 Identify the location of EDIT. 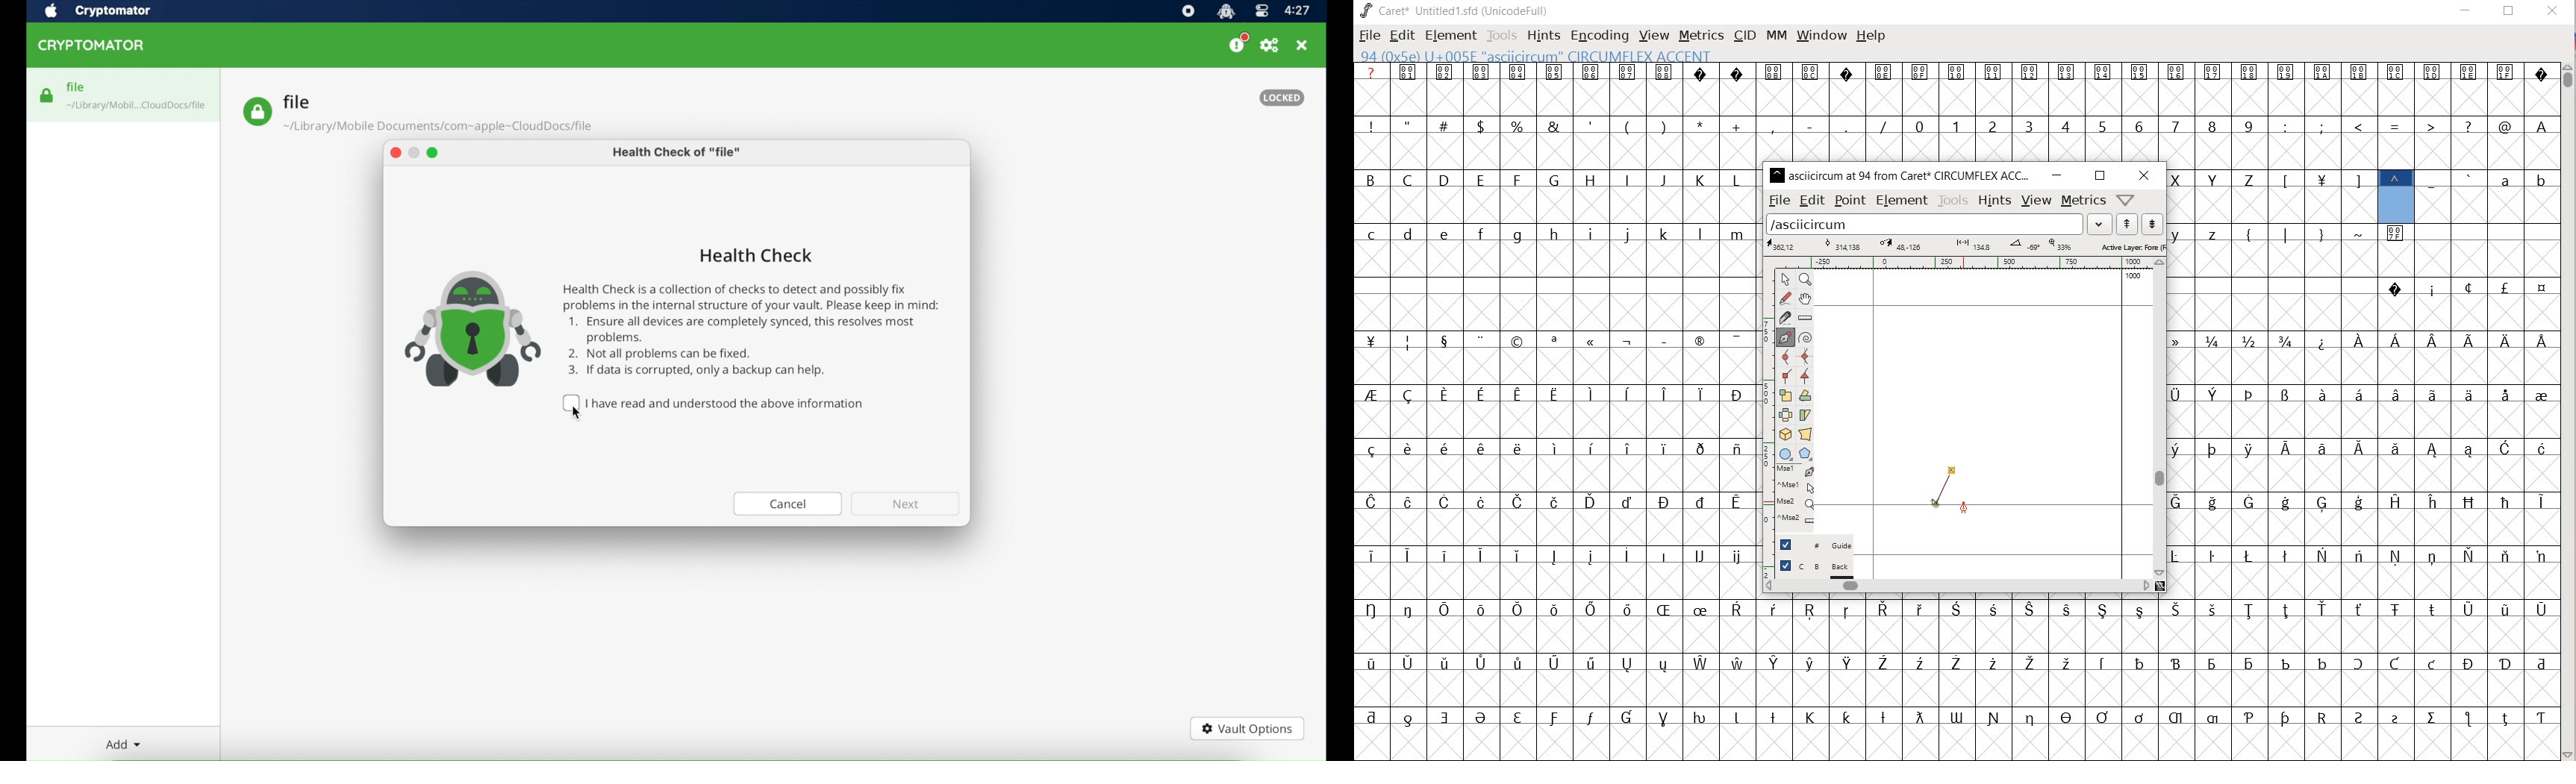
(1403, 36).